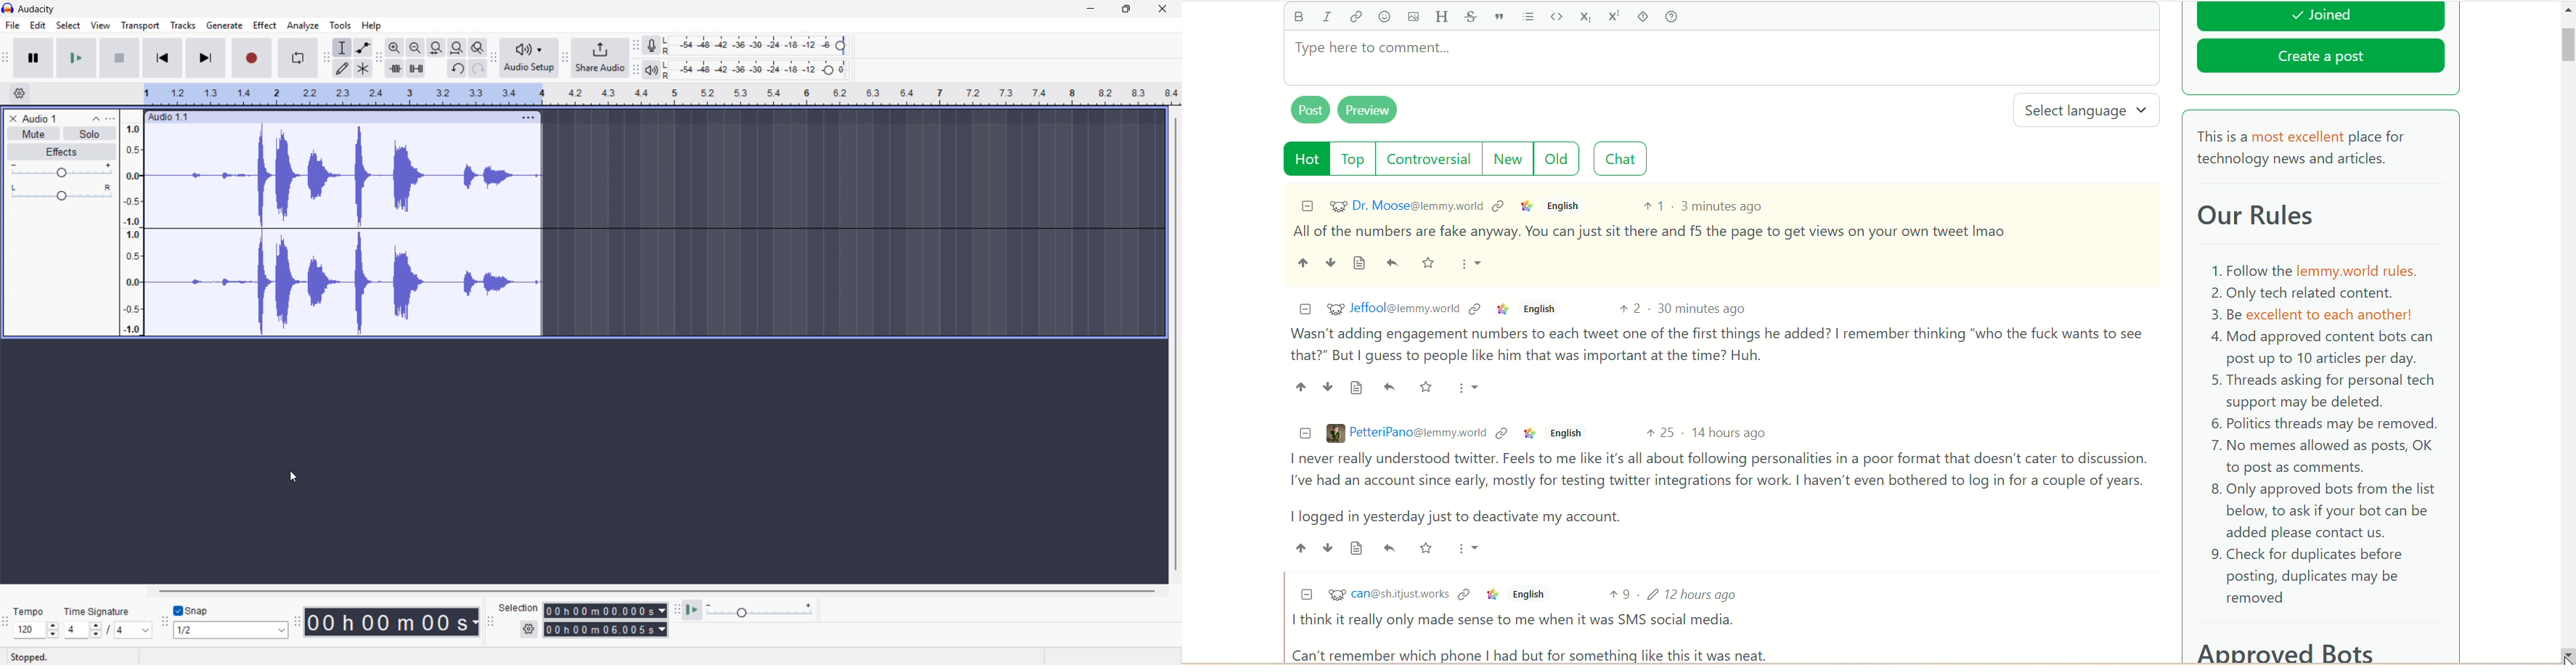 The width and height of the screenshot is (2576, 672). I want to click on Collapse, so click(1306, 433).